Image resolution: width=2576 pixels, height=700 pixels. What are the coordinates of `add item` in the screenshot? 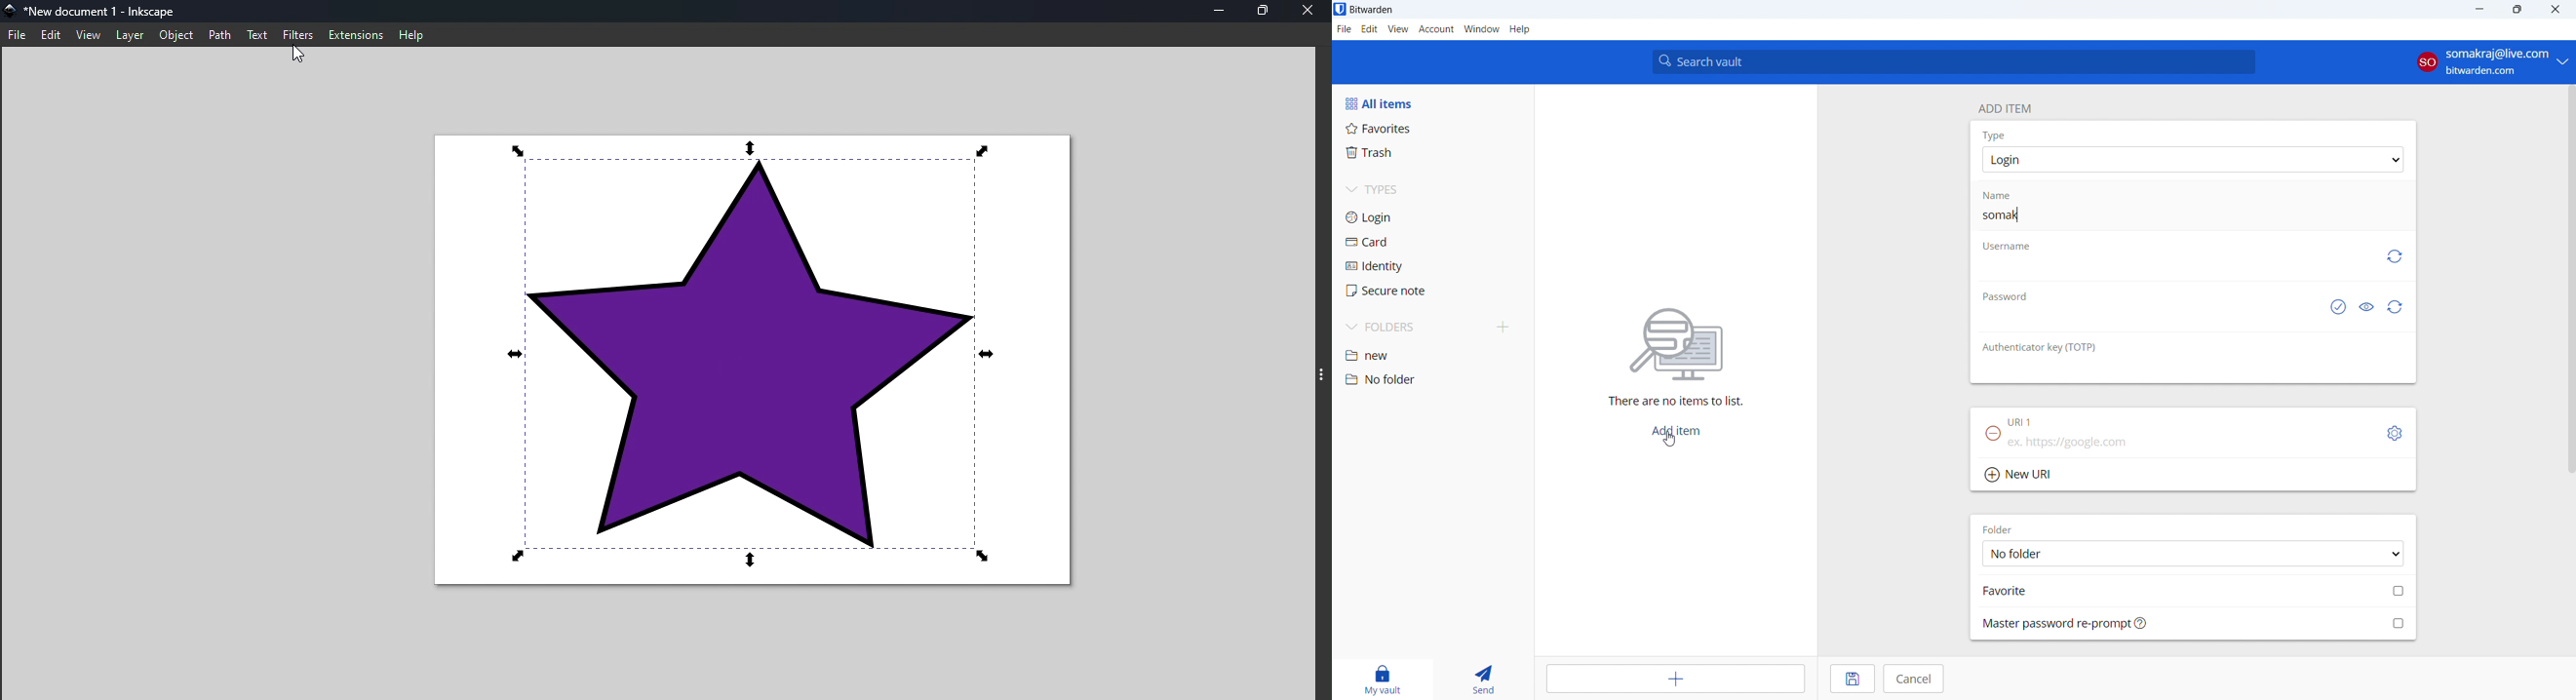 It's located at (2004, 107).